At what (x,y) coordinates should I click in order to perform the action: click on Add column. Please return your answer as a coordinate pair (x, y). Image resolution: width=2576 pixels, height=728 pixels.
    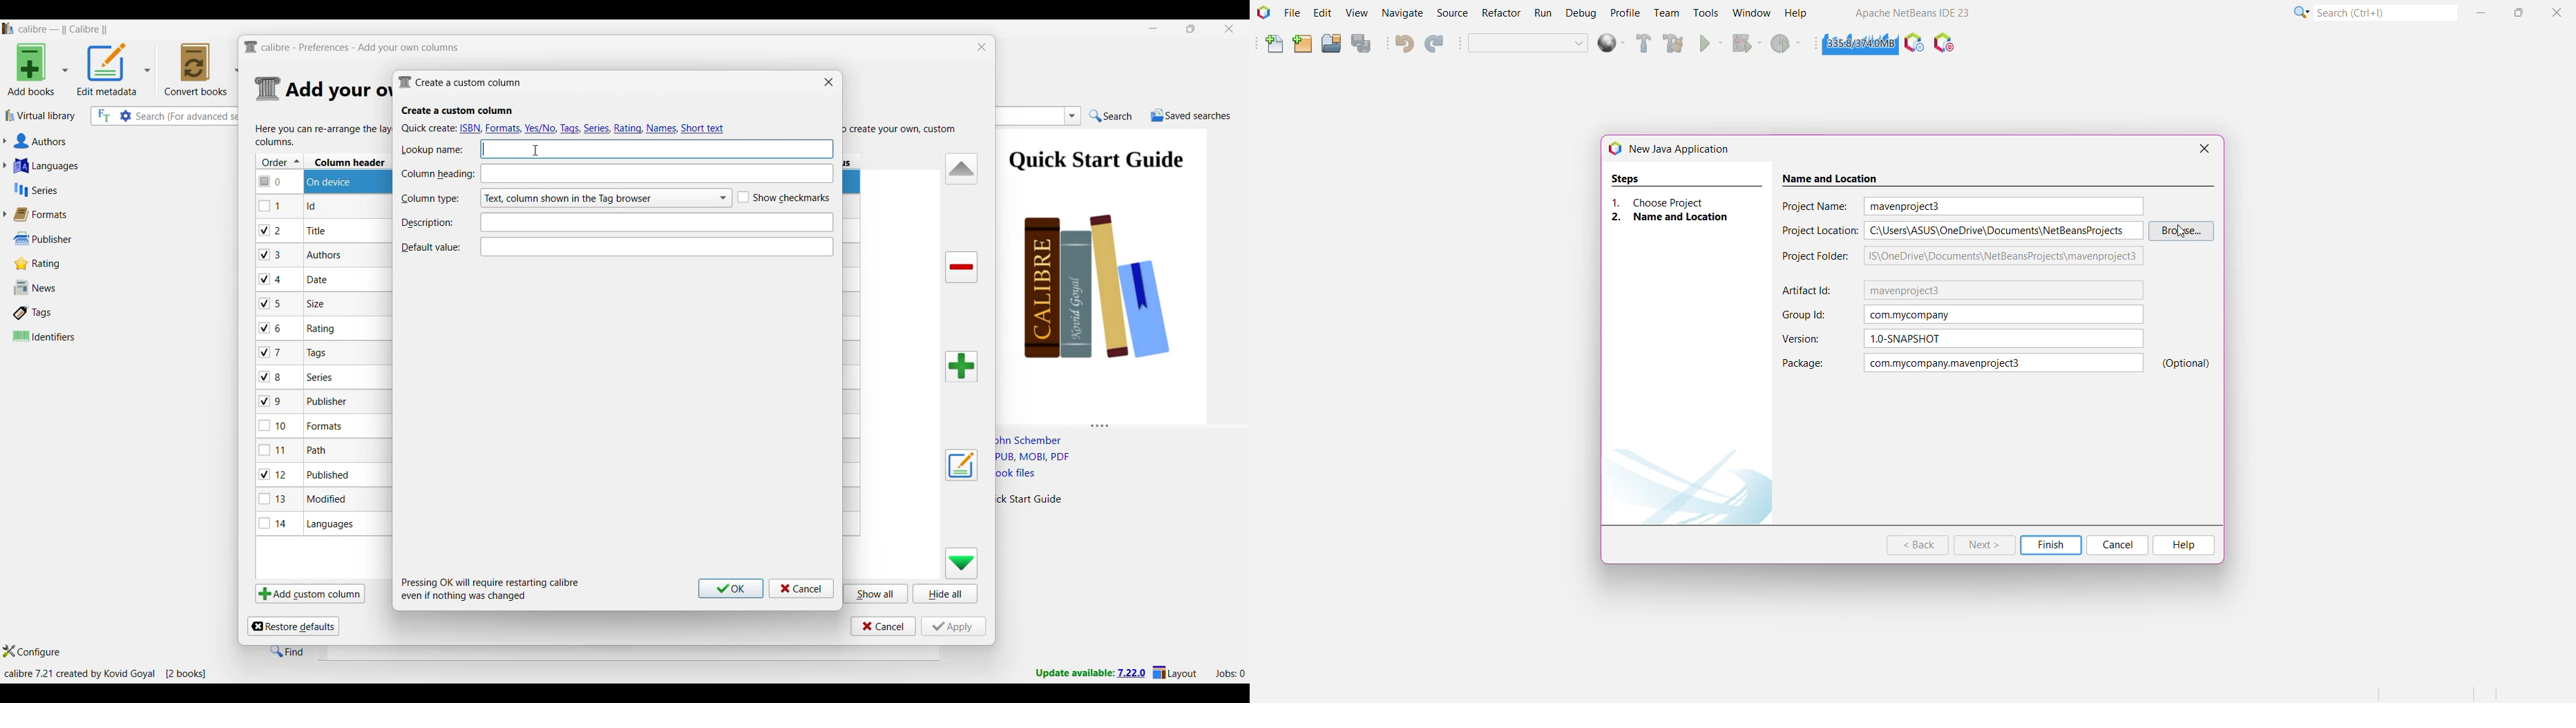
    Looking at the image, I should click on (962, 366).